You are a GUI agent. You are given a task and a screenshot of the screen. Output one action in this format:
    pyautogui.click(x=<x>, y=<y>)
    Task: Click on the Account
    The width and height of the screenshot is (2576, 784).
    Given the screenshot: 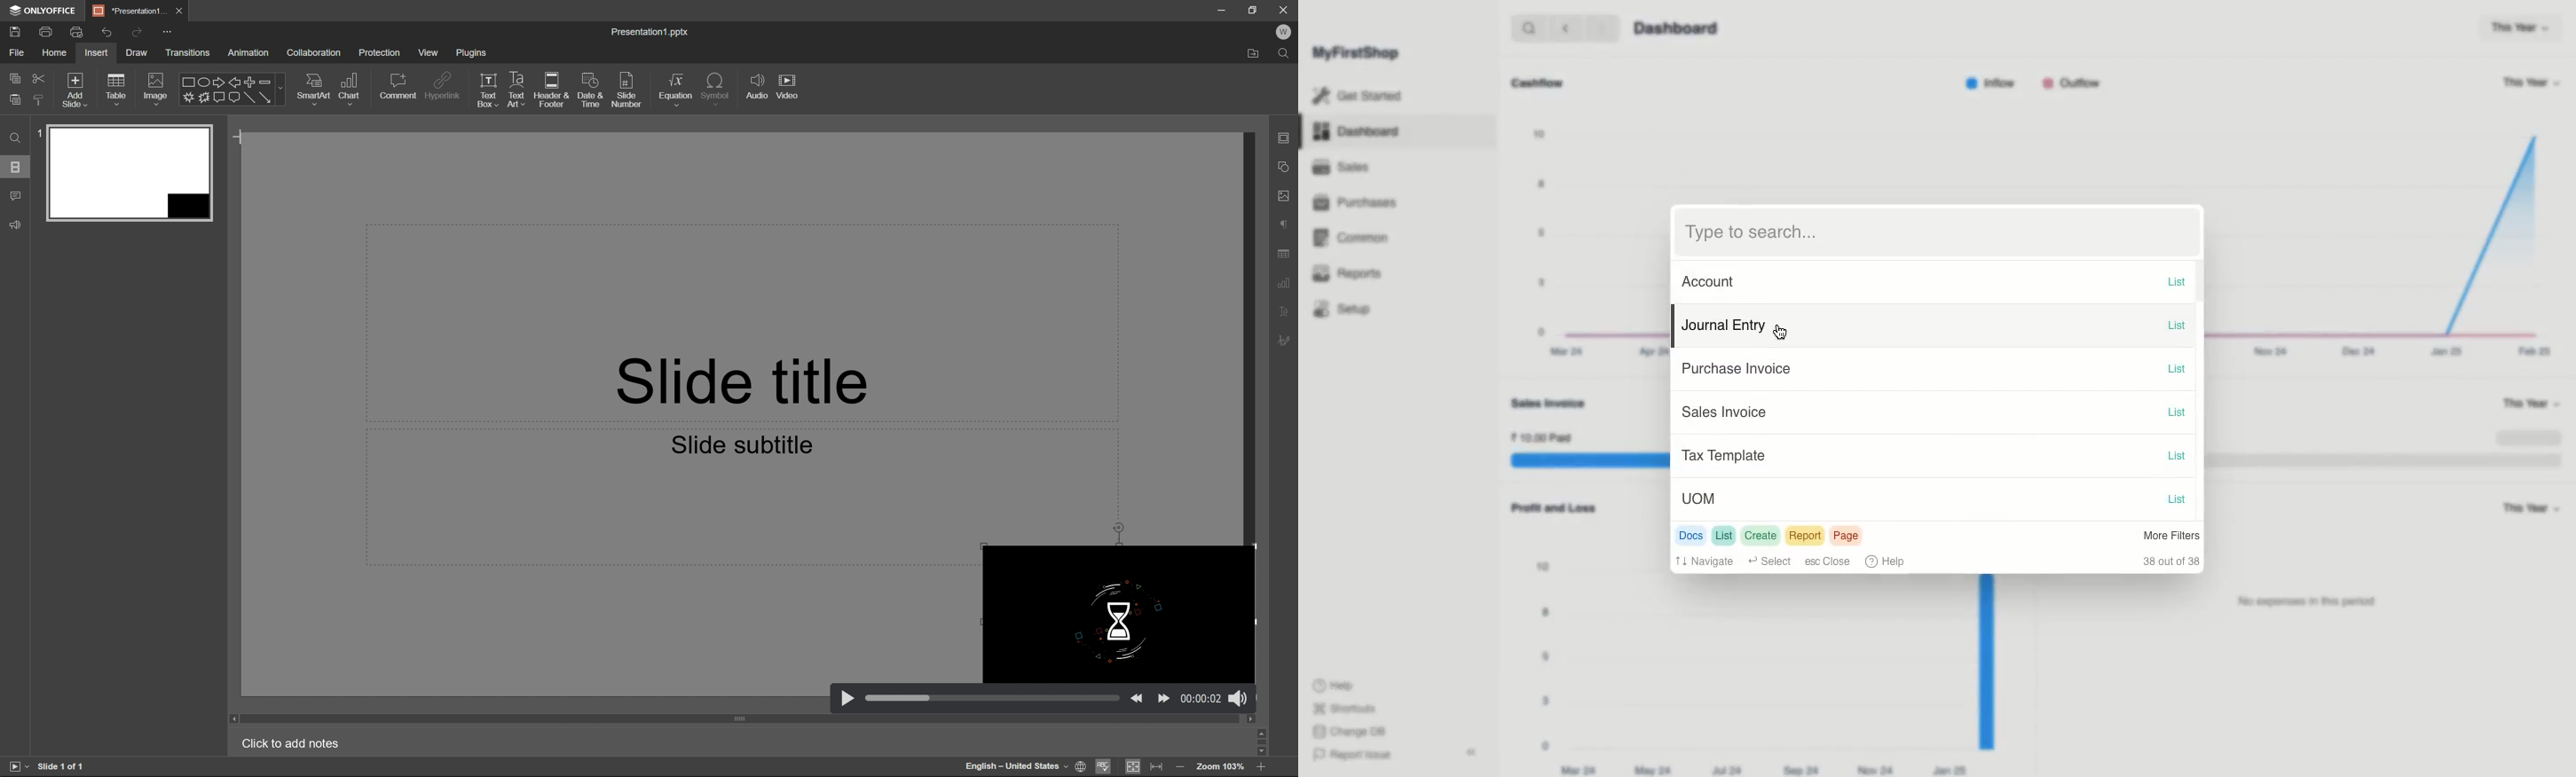 What is the action you would take?
    pyautogui.click(x=1717, y=281)
    